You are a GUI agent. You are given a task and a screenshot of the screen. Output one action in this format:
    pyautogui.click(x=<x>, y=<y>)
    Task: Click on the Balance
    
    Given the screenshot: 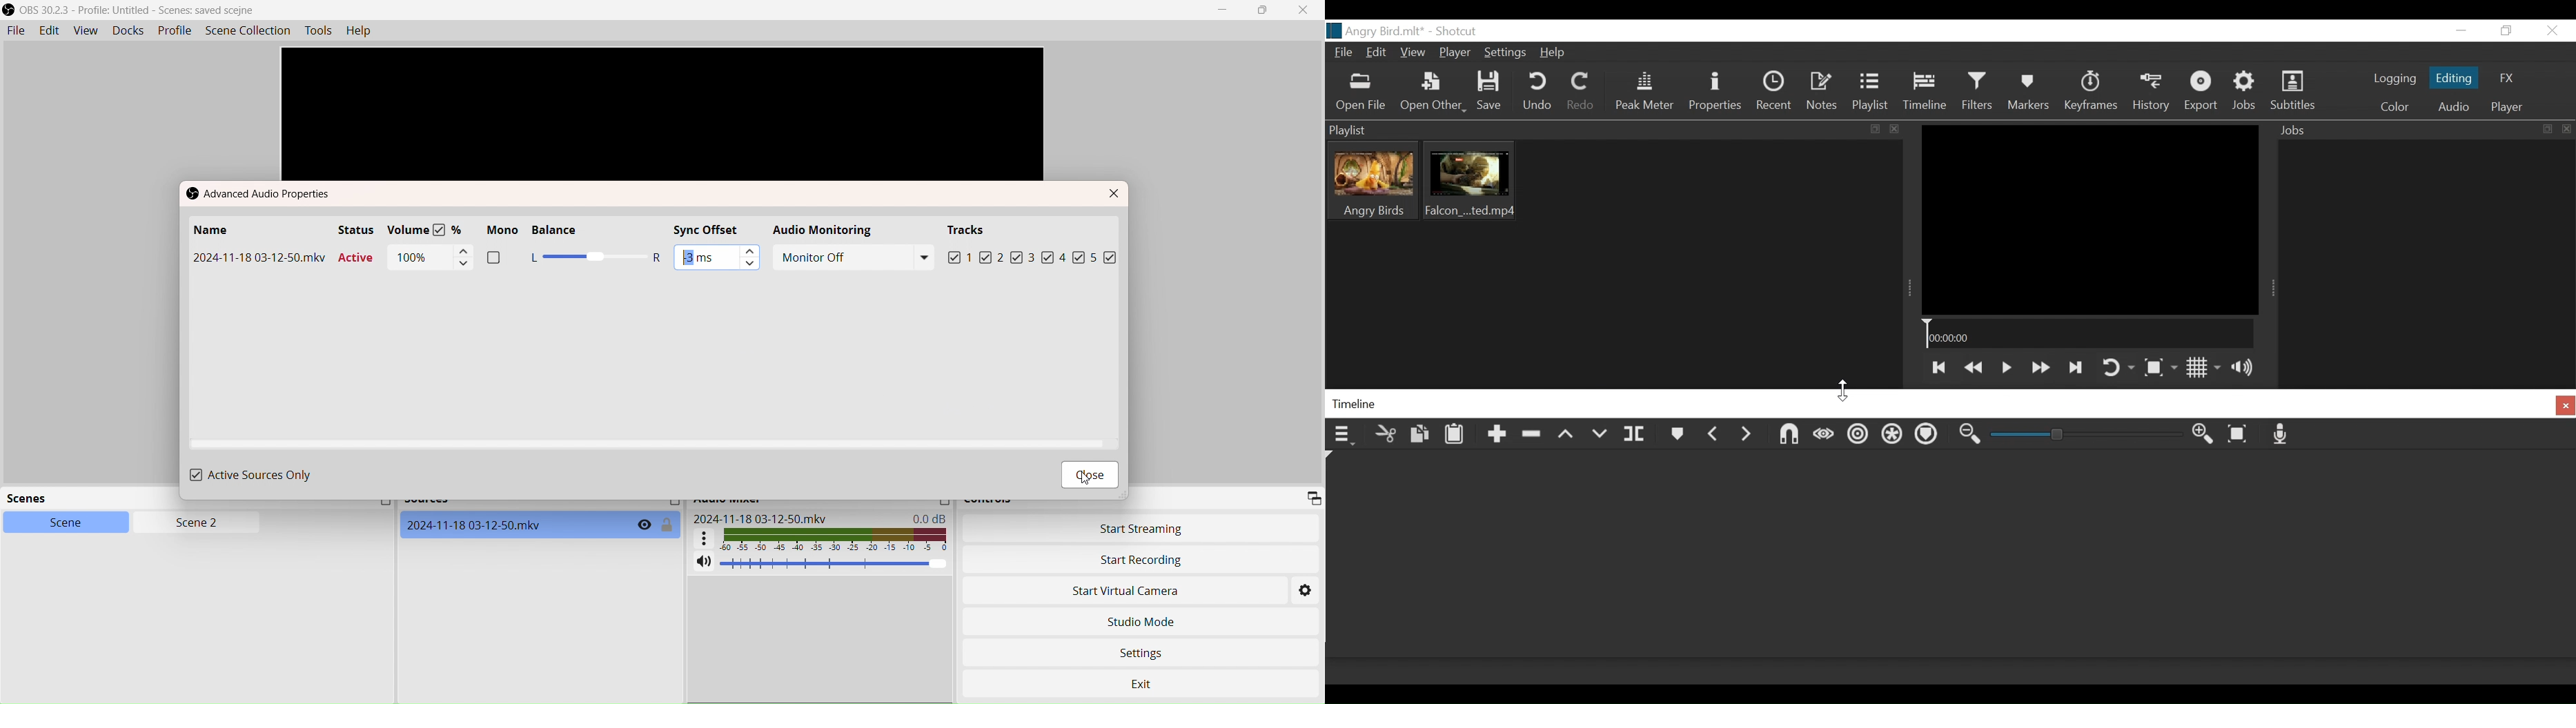 What is the action you would take?
    pyautogui.click(x=568, y=231)
    